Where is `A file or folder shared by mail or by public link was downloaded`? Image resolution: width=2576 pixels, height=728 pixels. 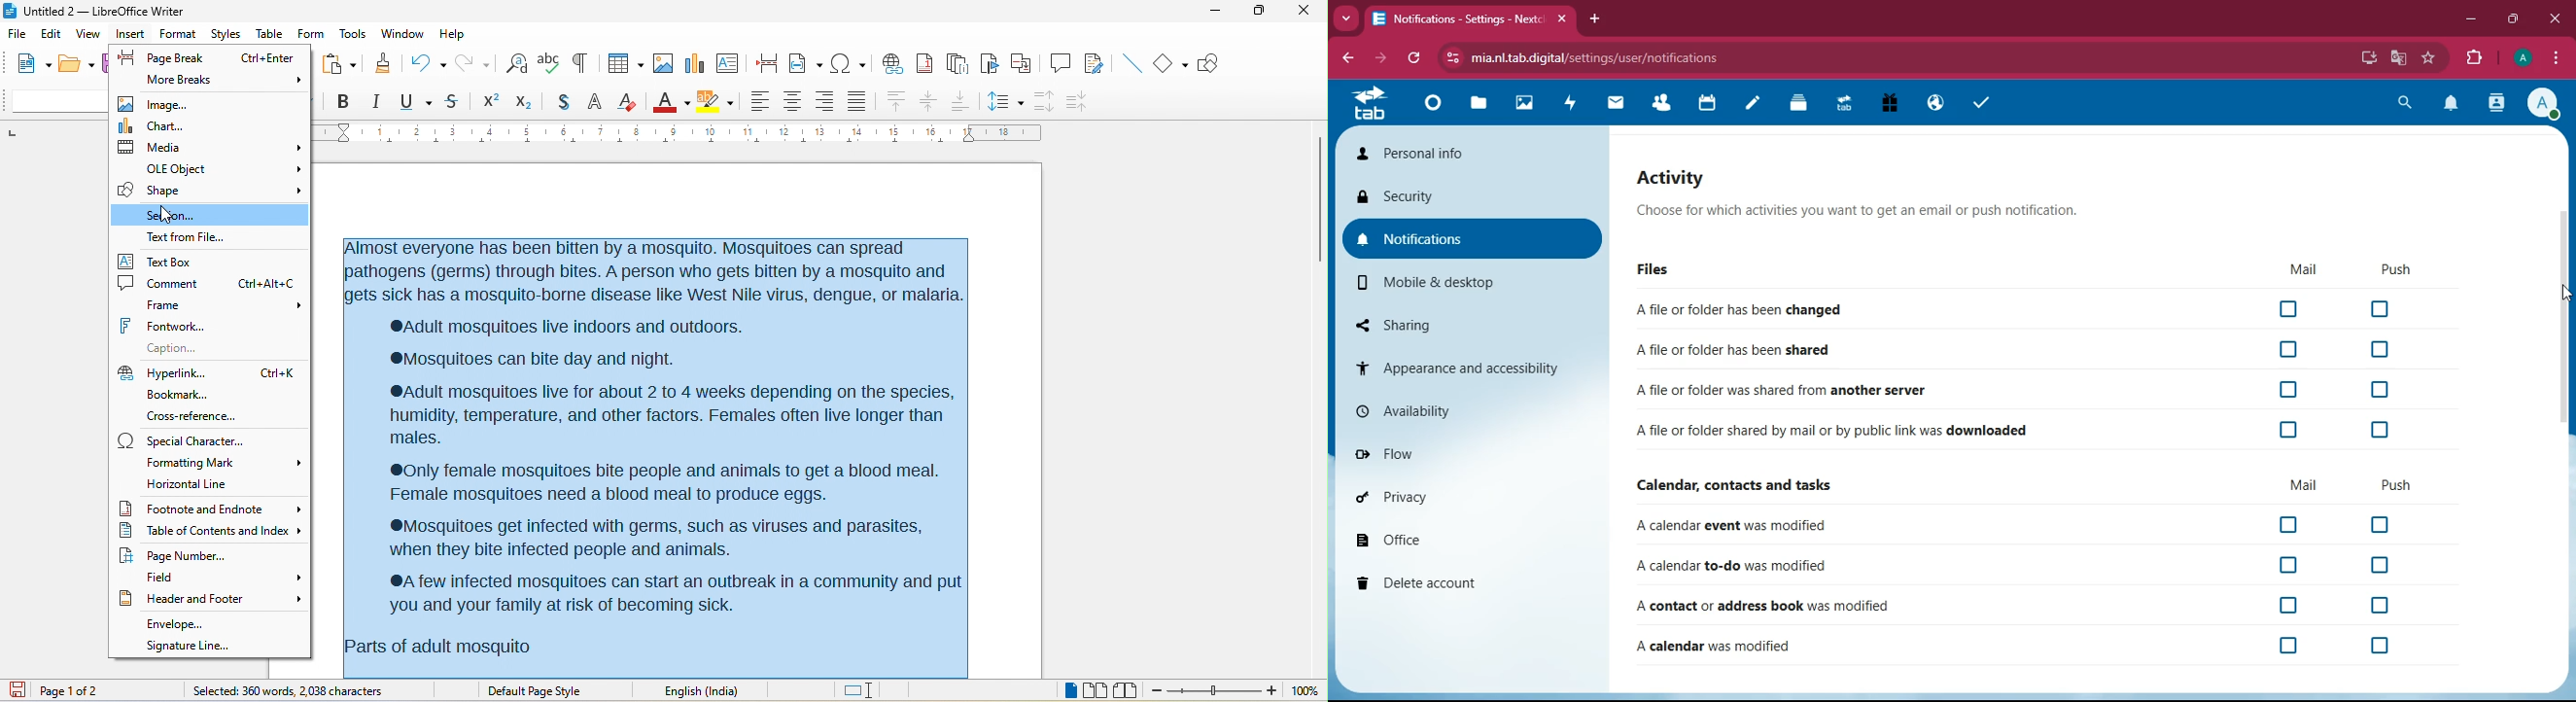 A file or folder shared by mail or by public link was downloaded is located at coordinates (2017, 428).